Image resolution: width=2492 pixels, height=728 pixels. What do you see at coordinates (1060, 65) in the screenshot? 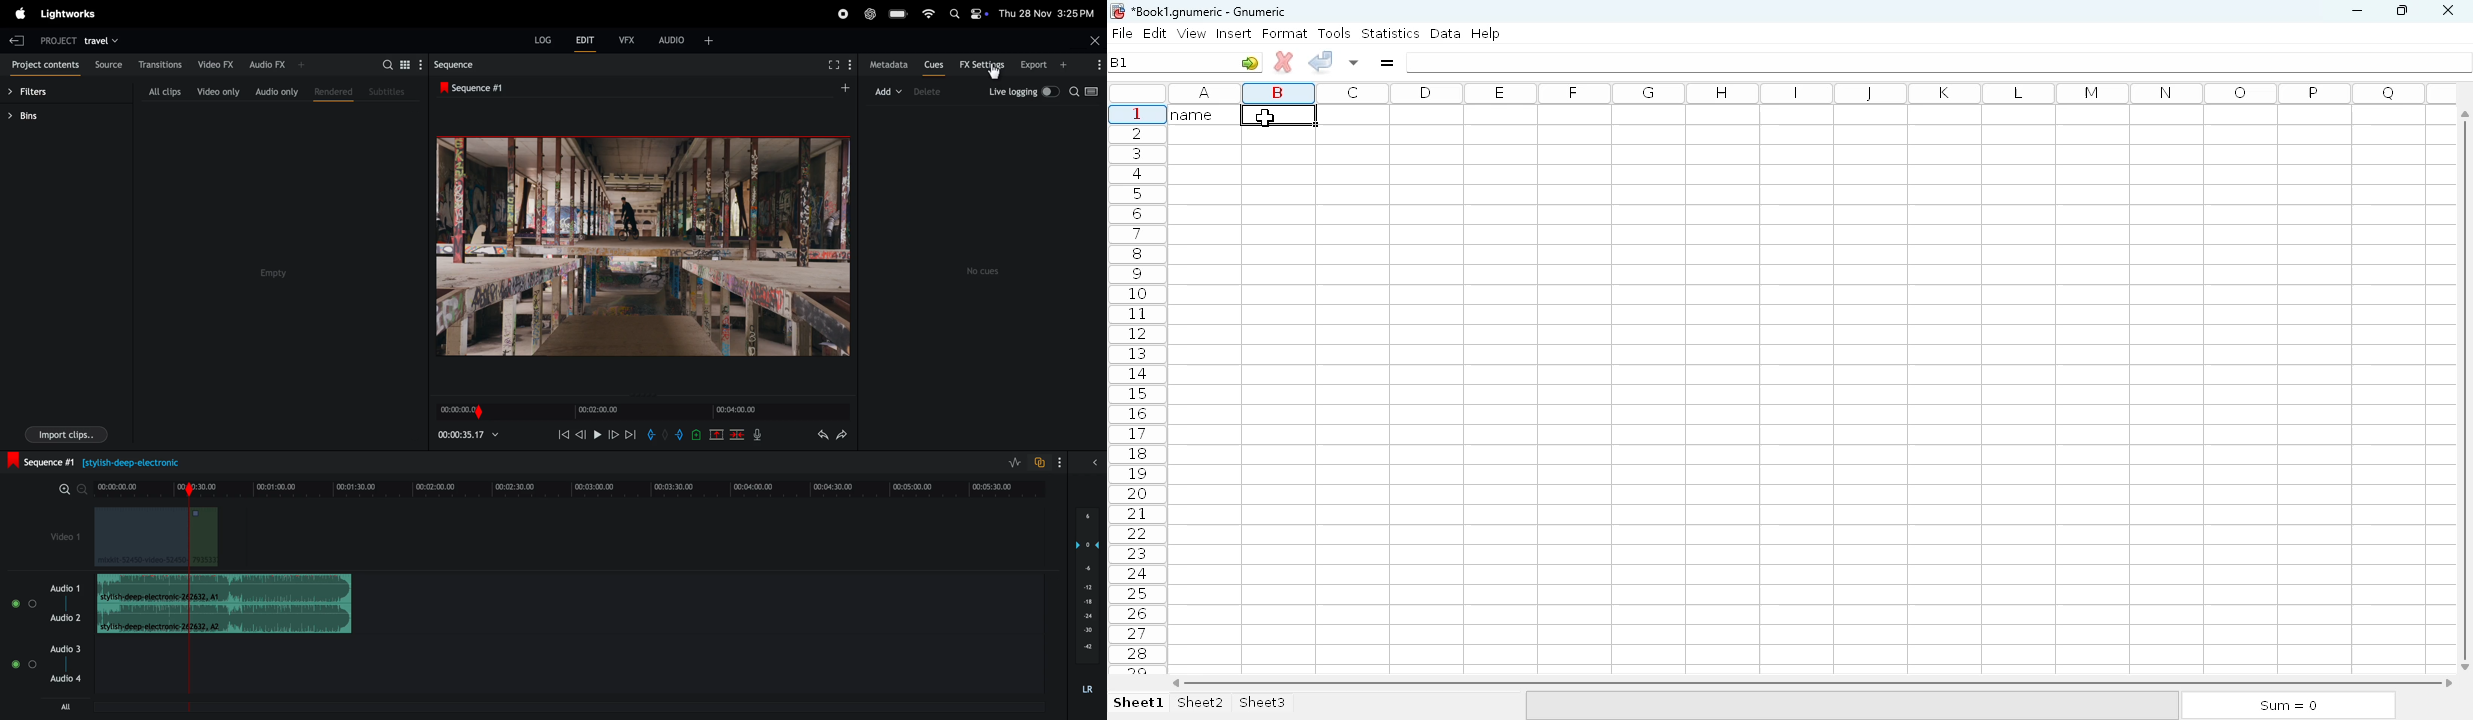
I see `exports` at bounding box center [1060, 65].